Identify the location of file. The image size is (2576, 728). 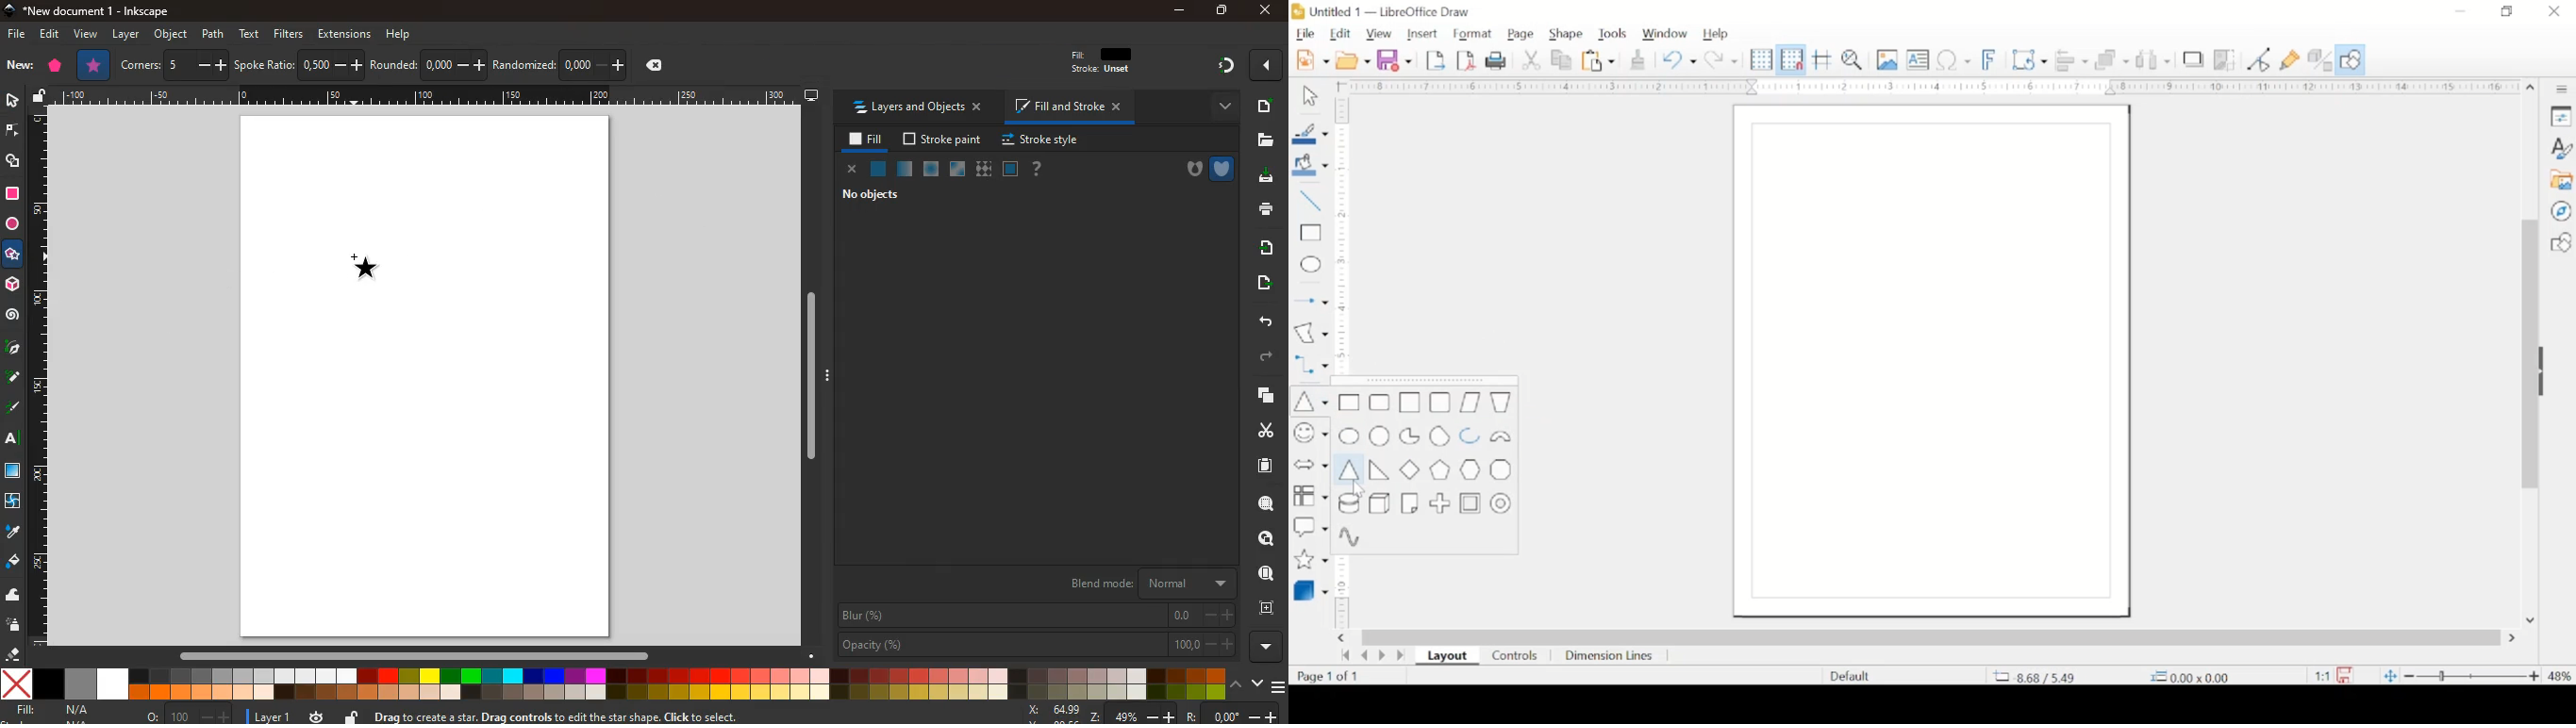
(18, 34).